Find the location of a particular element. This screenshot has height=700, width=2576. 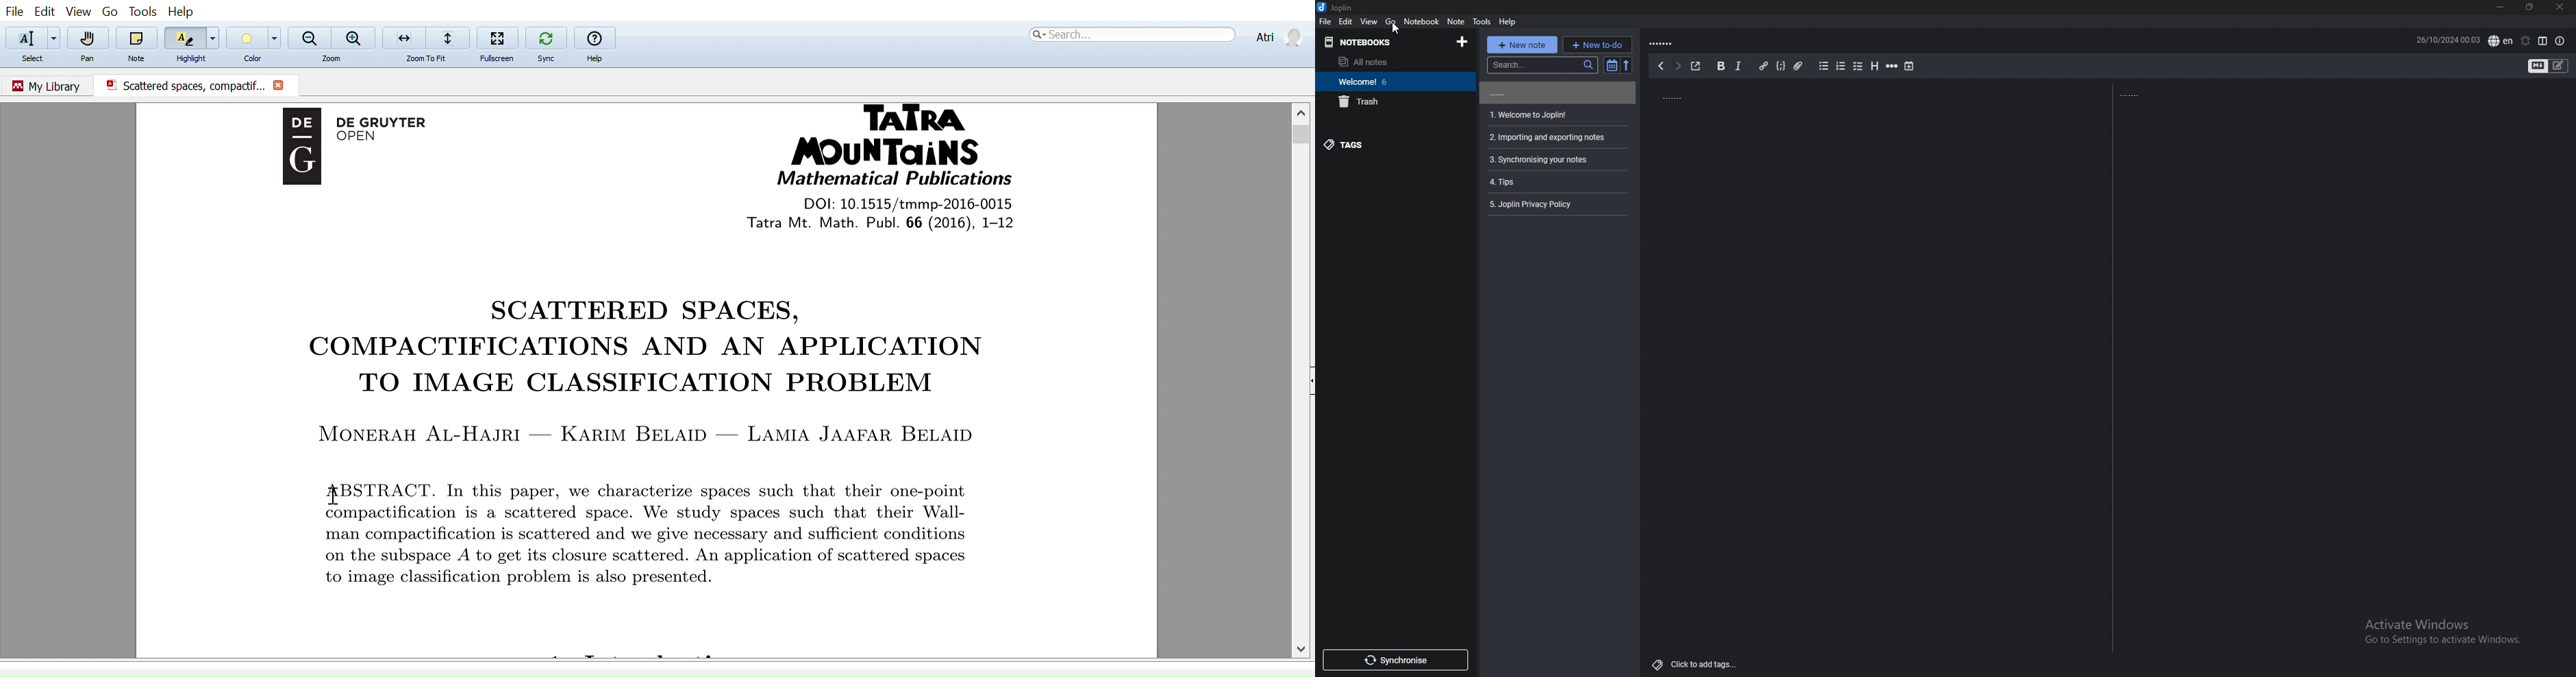

add attachment is located at coordinates (1799, 66).